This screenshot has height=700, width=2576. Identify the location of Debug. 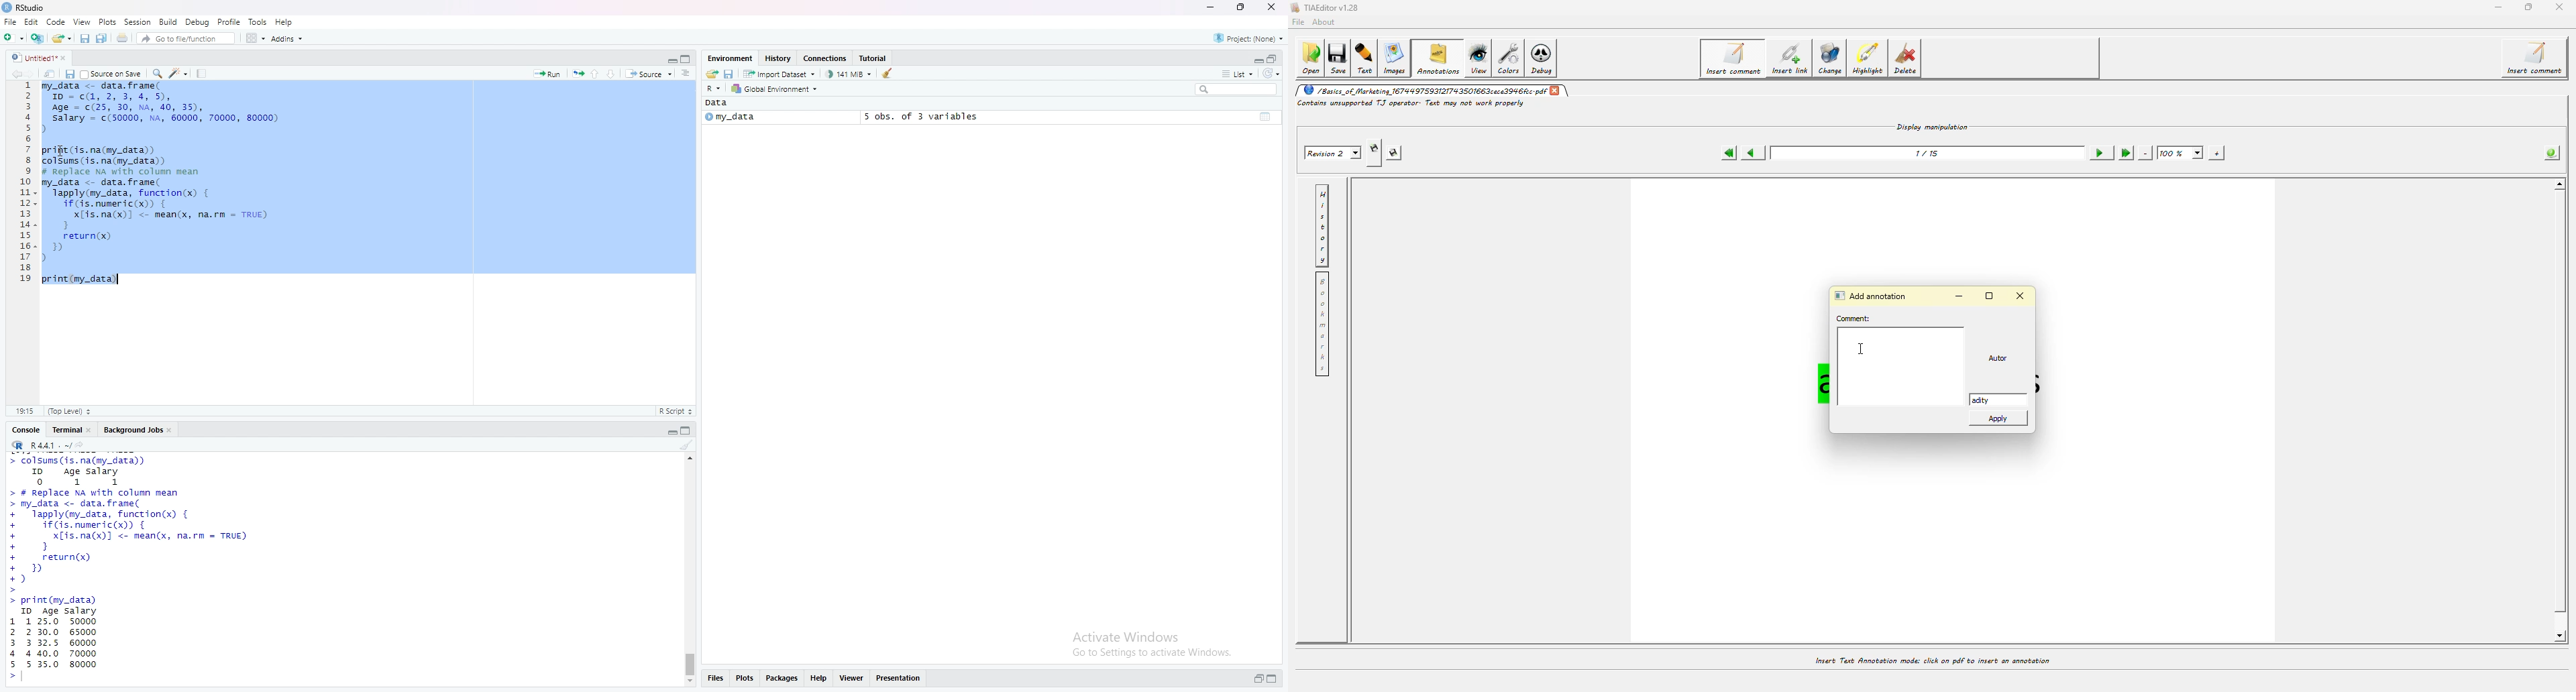
(199, 21).